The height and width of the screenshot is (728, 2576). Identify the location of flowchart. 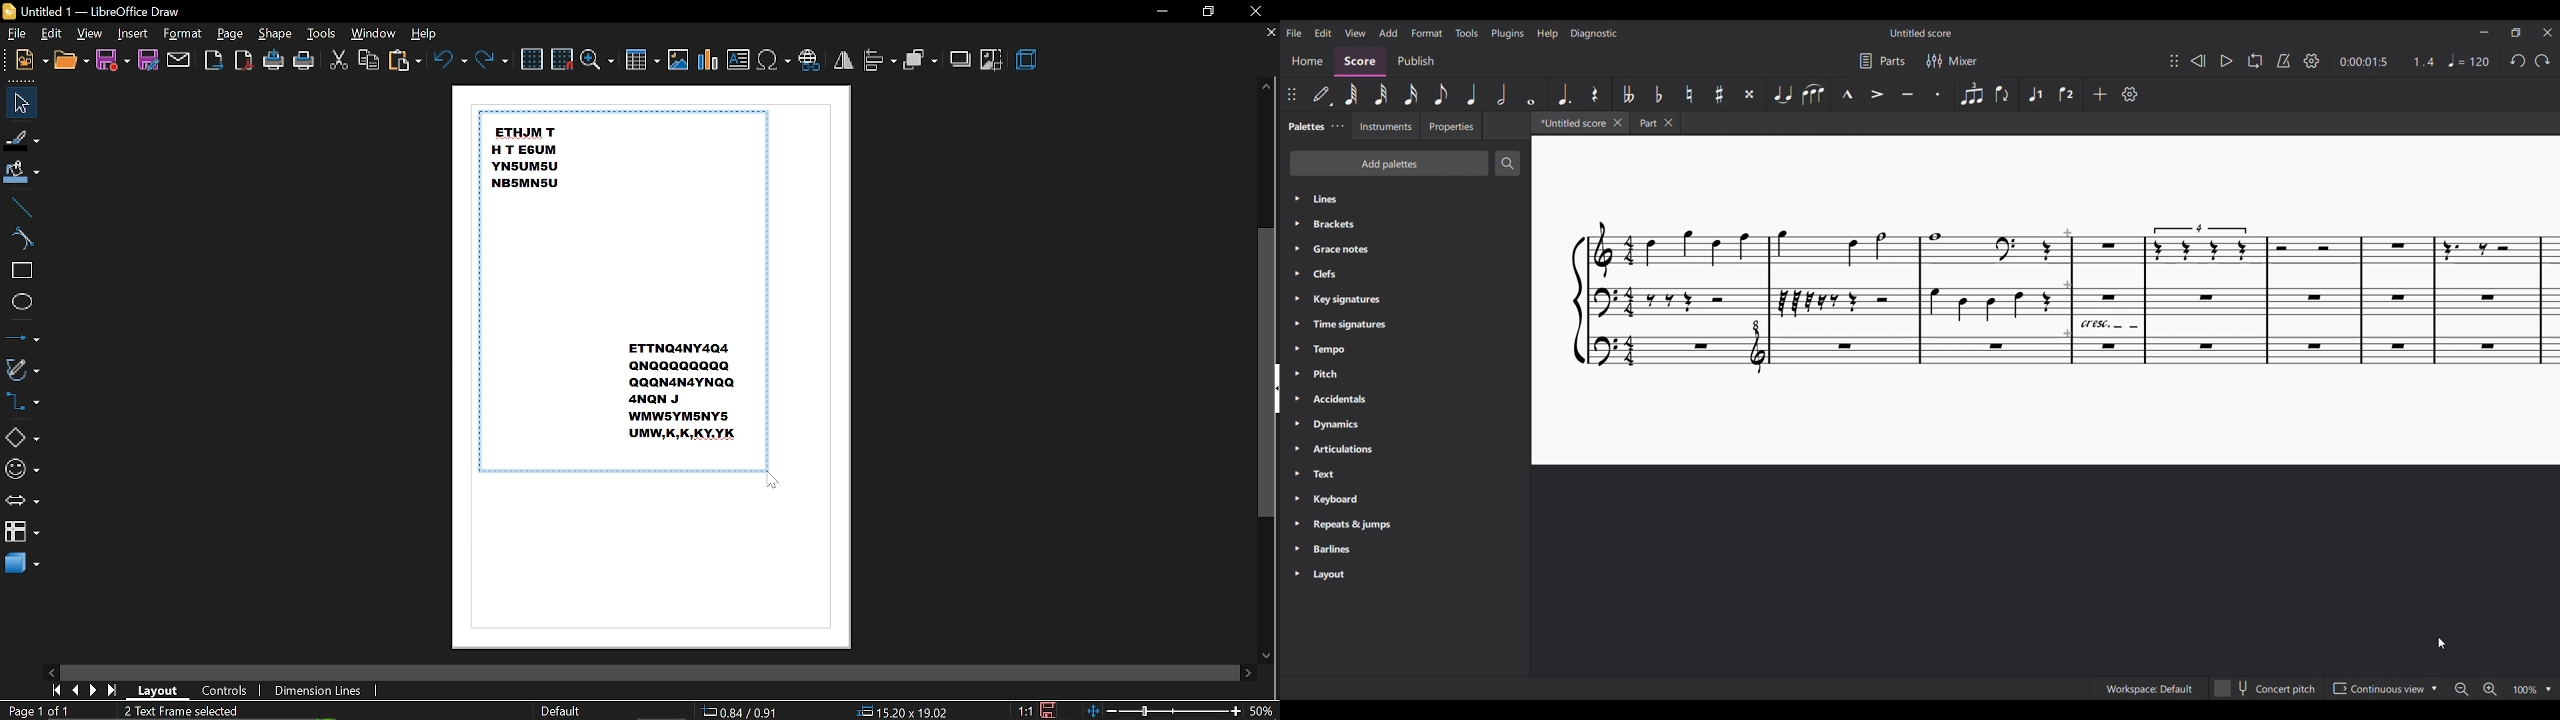
(21, 533).